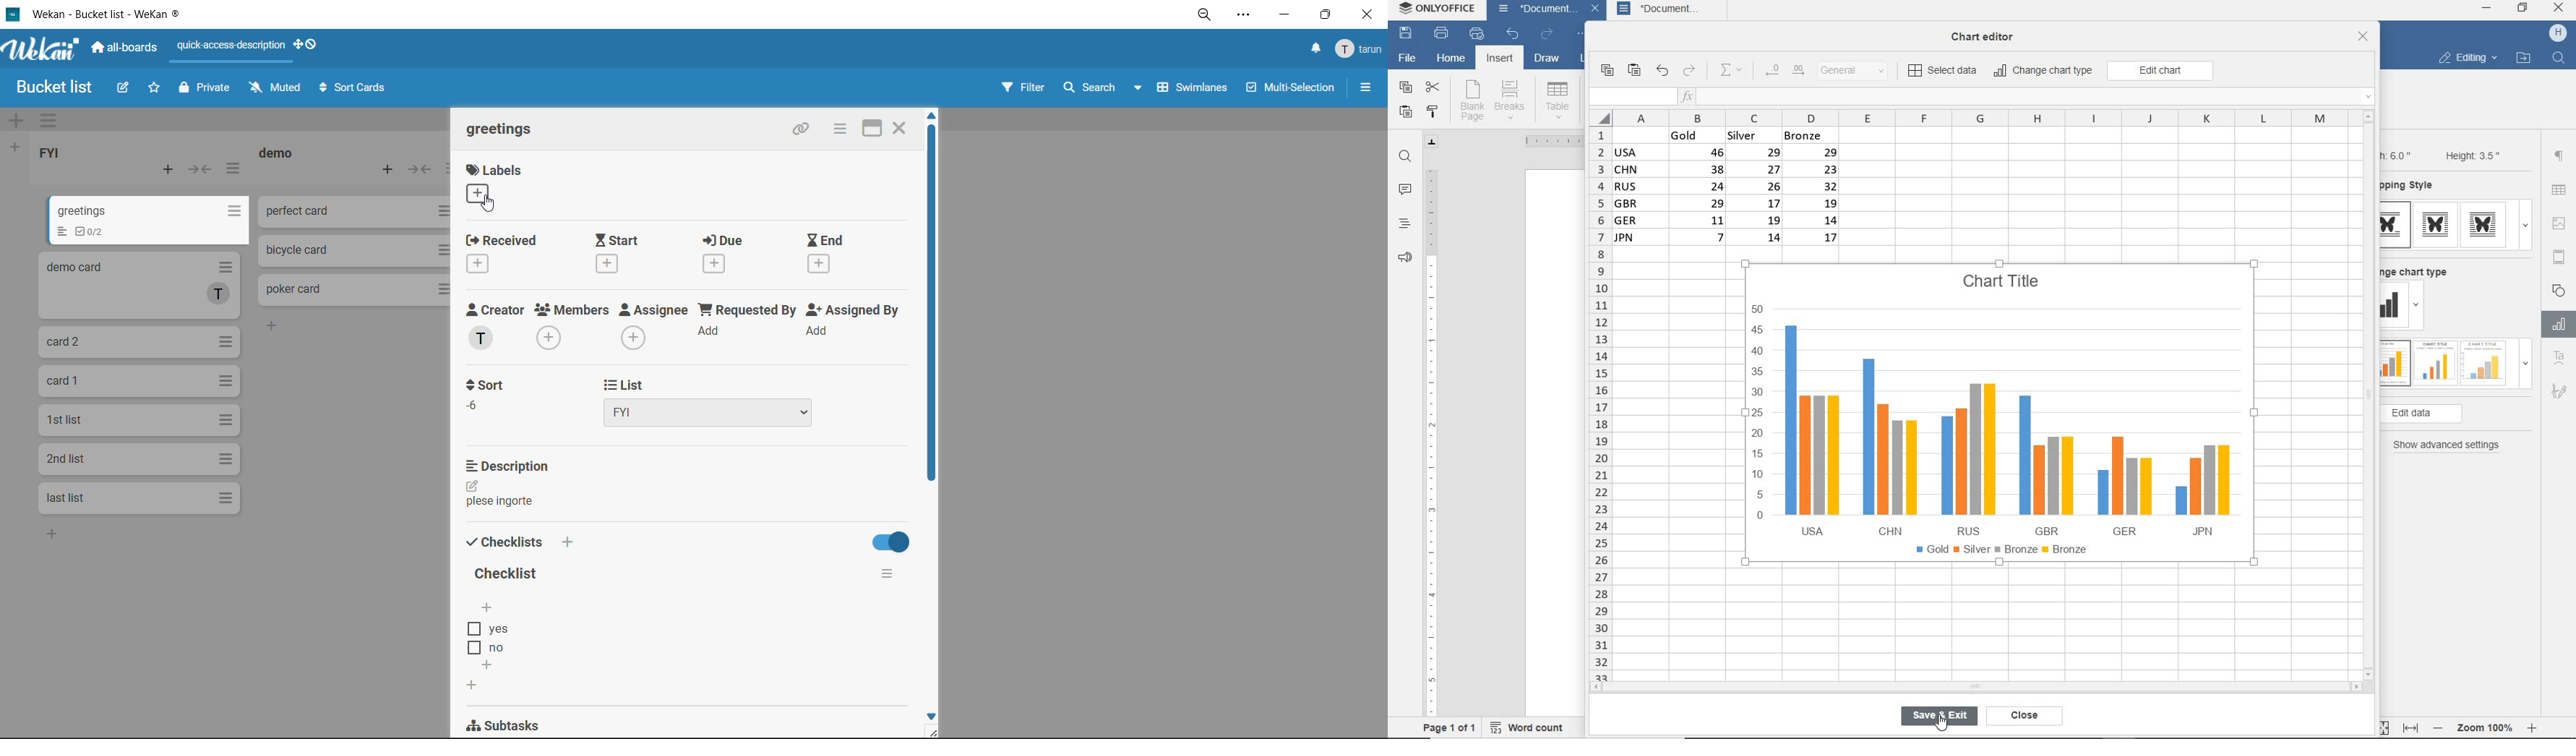  I want to click on creator, so click(496, 326).